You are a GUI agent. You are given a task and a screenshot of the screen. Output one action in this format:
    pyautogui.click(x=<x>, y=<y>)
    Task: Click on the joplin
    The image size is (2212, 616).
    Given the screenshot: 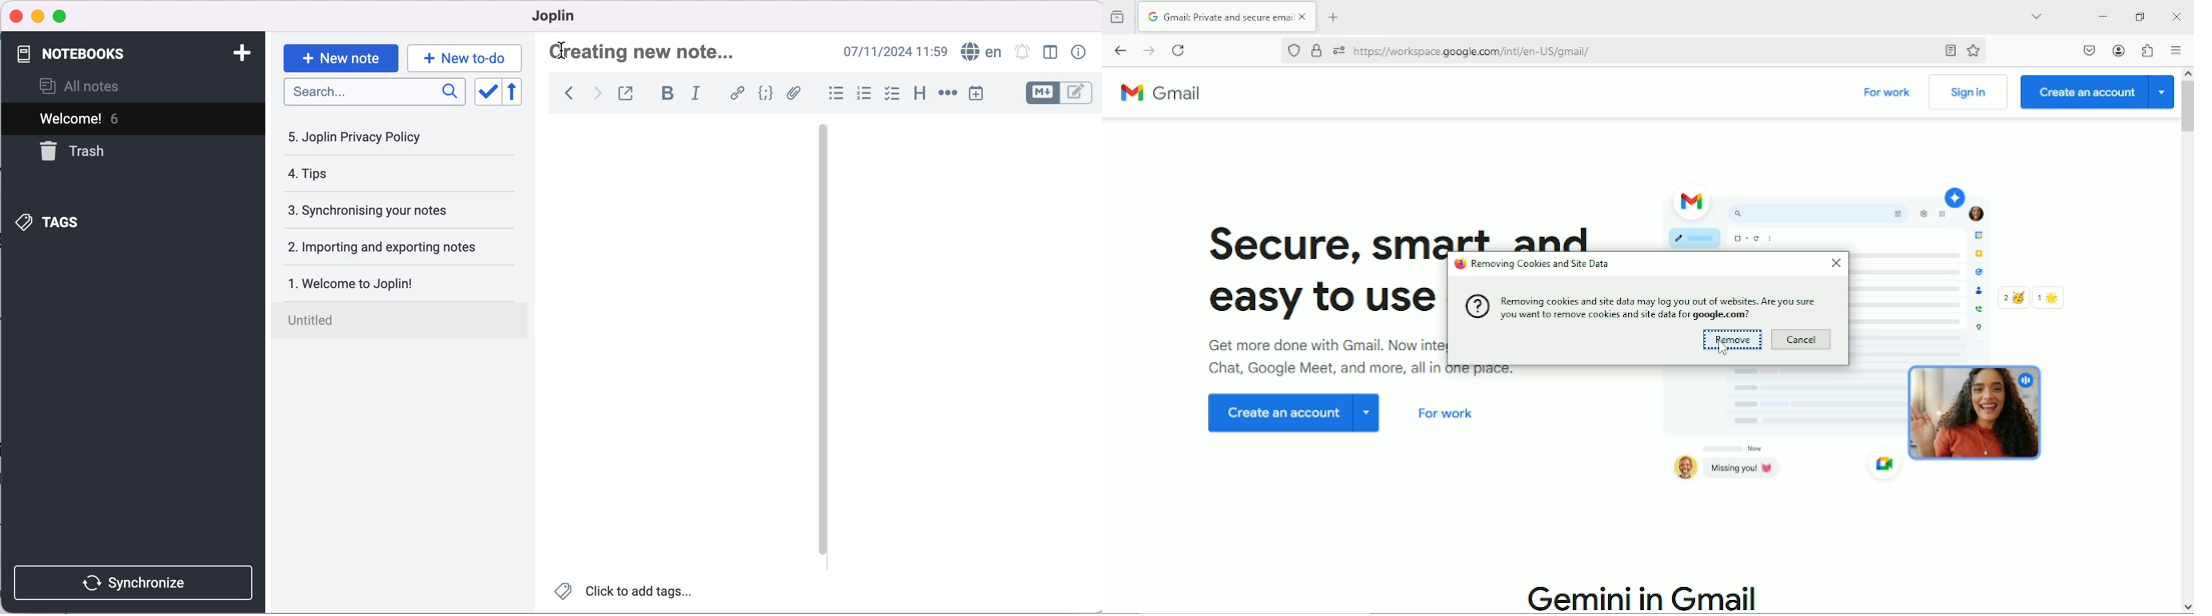 What is the action you would take?
    pyautogui.click(x=553, y=16)
    